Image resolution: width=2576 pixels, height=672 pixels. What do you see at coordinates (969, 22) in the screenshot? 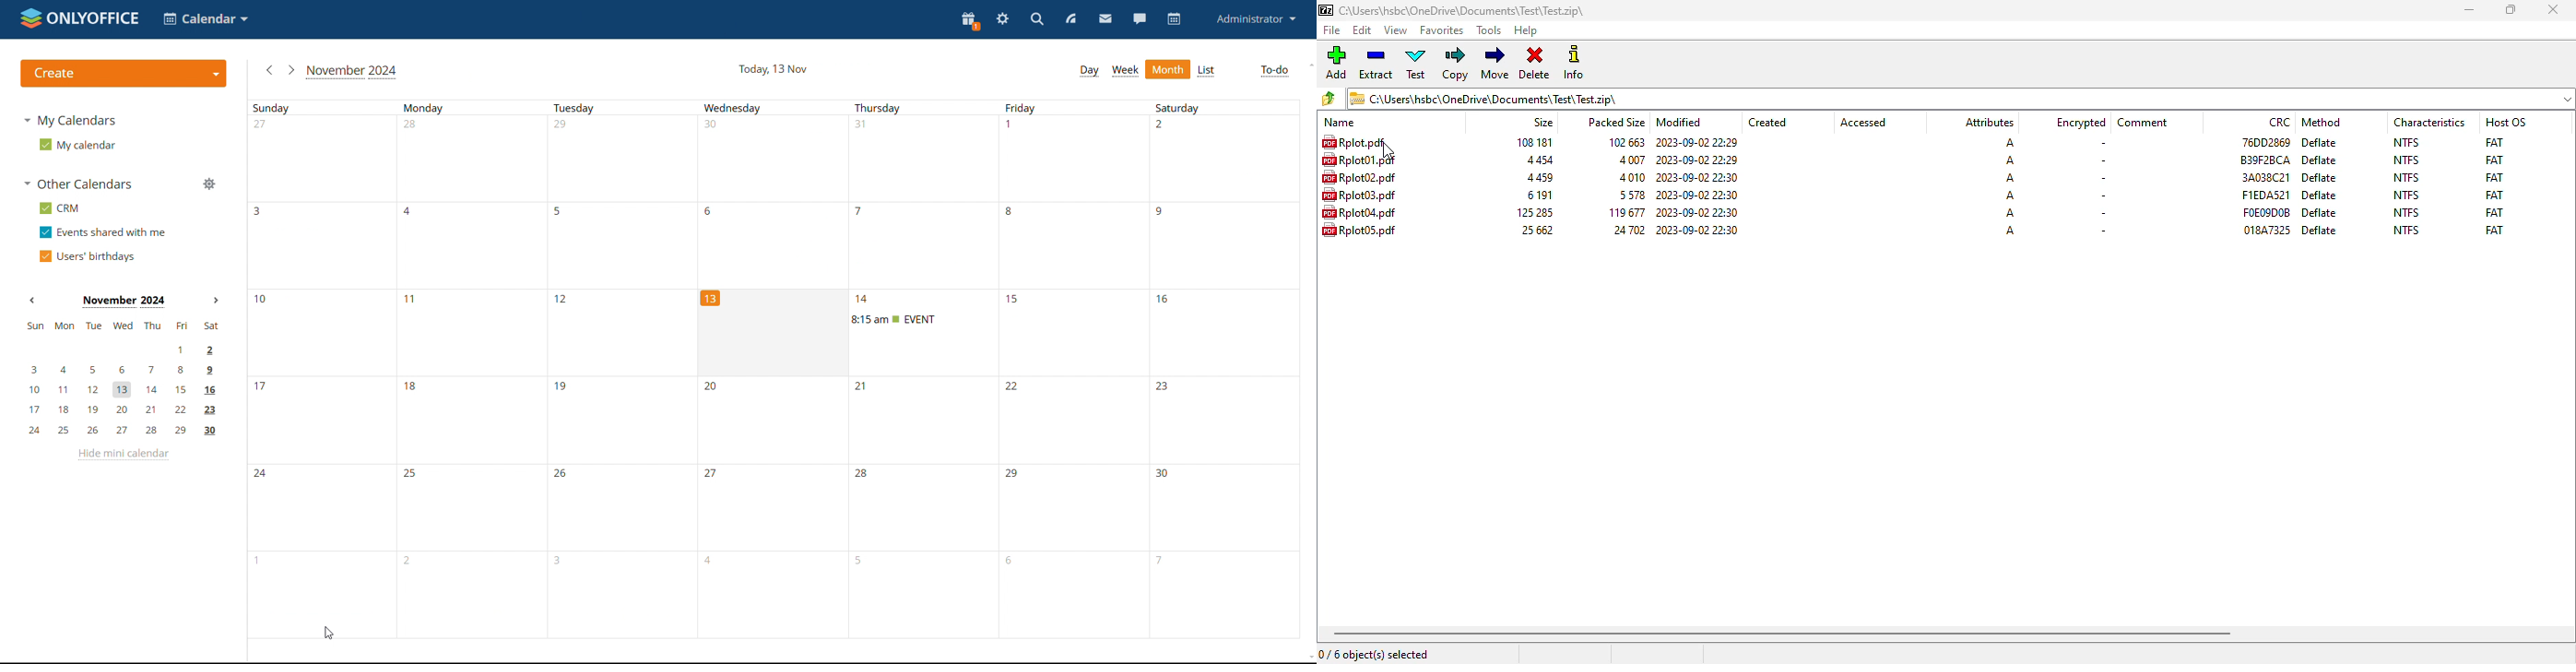
I see `present` at bounding box center [969, 22].